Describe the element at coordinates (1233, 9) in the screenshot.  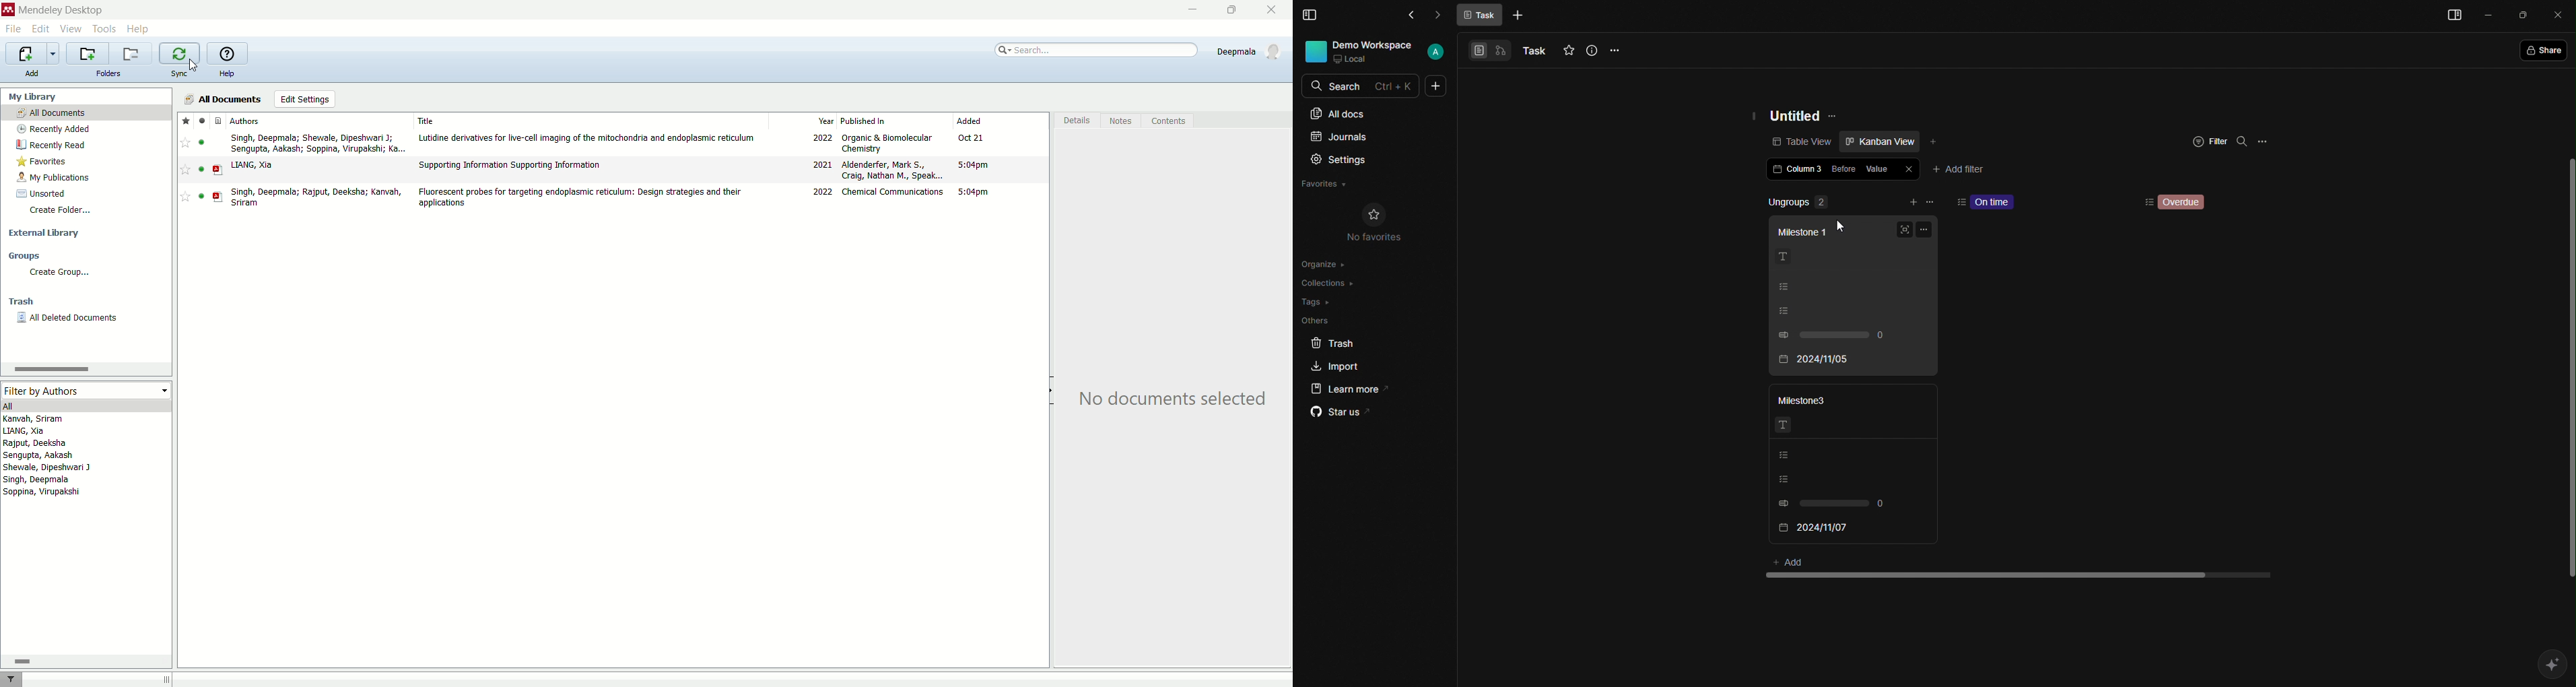
I see `maximize` at that location.